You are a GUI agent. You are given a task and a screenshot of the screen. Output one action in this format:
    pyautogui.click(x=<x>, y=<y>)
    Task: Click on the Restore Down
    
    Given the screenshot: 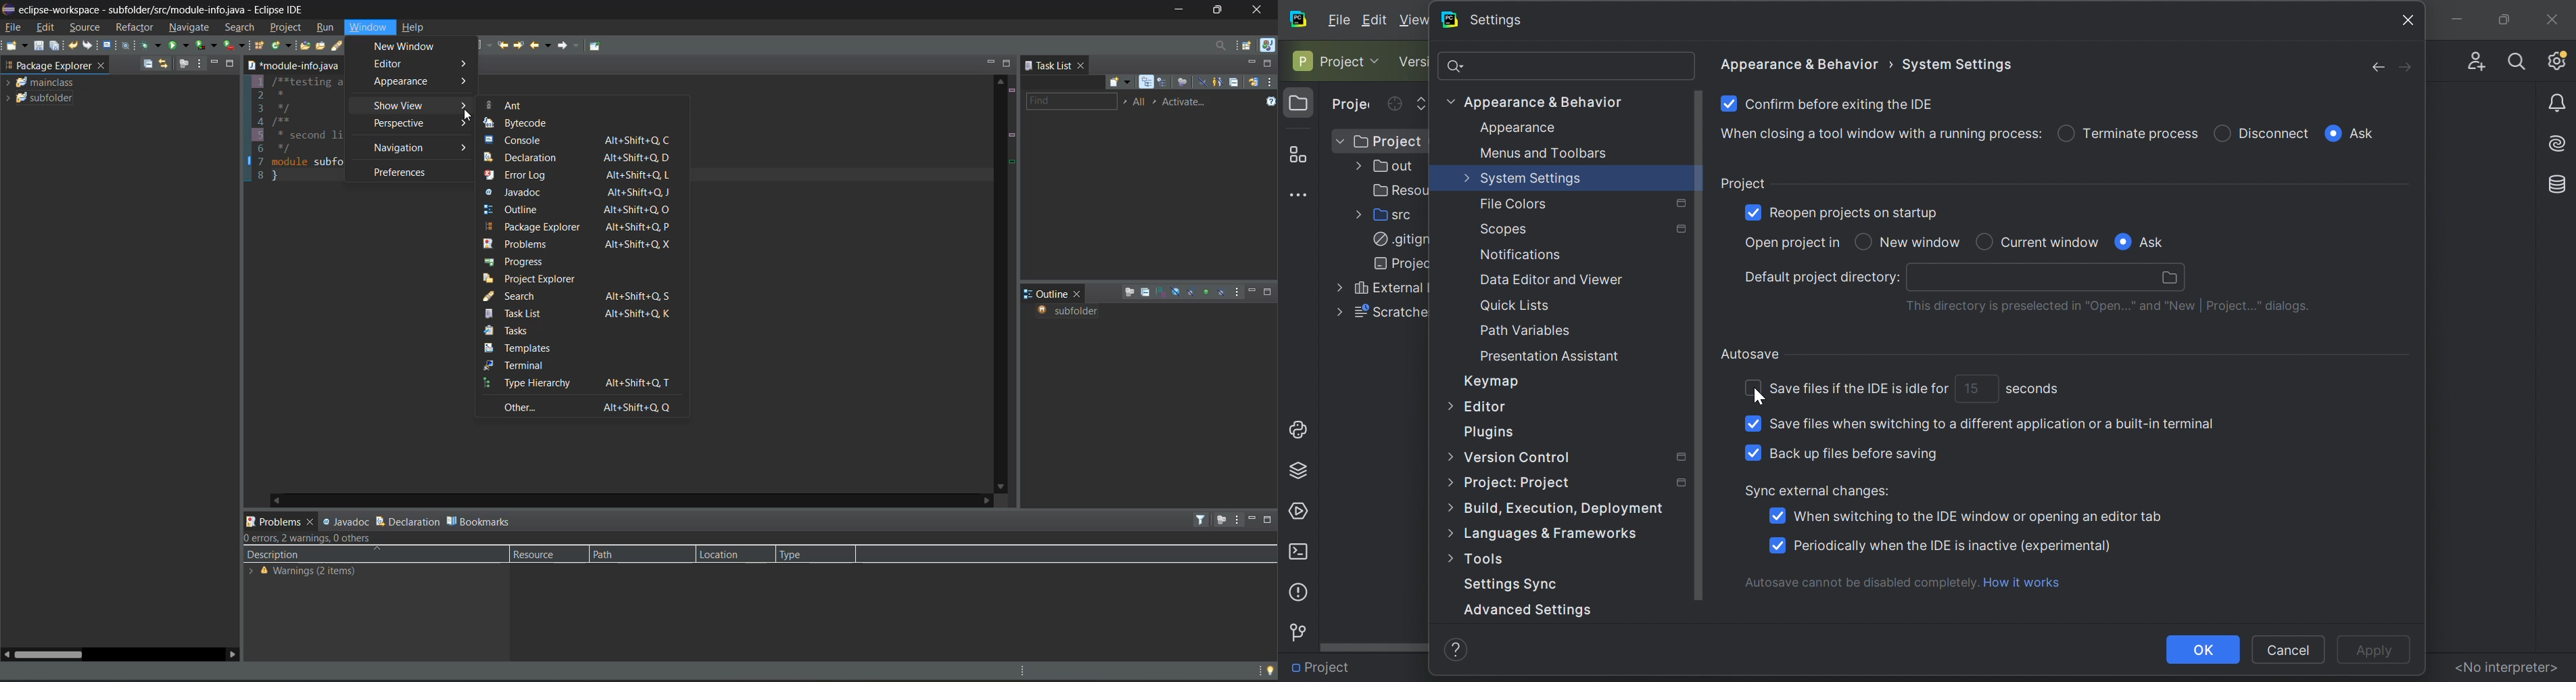 What is the action you would take?
    pyautogui.click(x=2502, y=19)
    